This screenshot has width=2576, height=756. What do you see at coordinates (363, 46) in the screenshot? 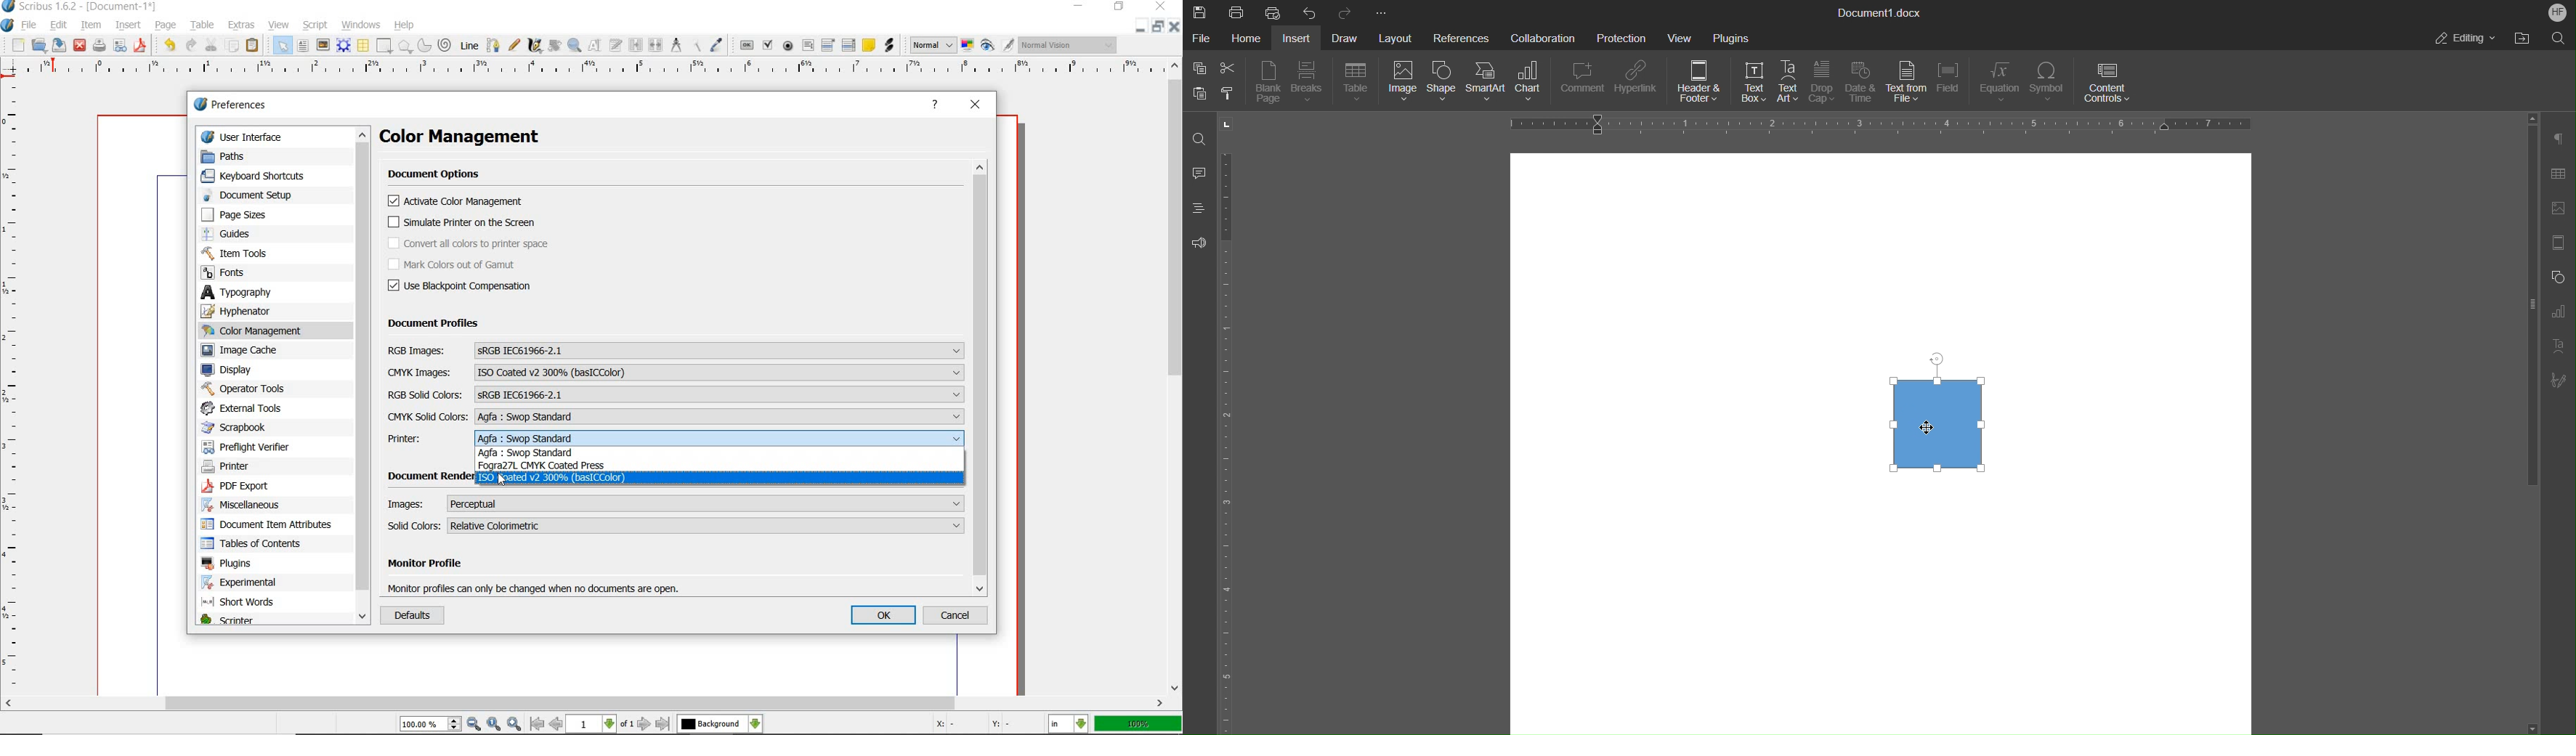
I see `table` at bounding box center [363, 46].